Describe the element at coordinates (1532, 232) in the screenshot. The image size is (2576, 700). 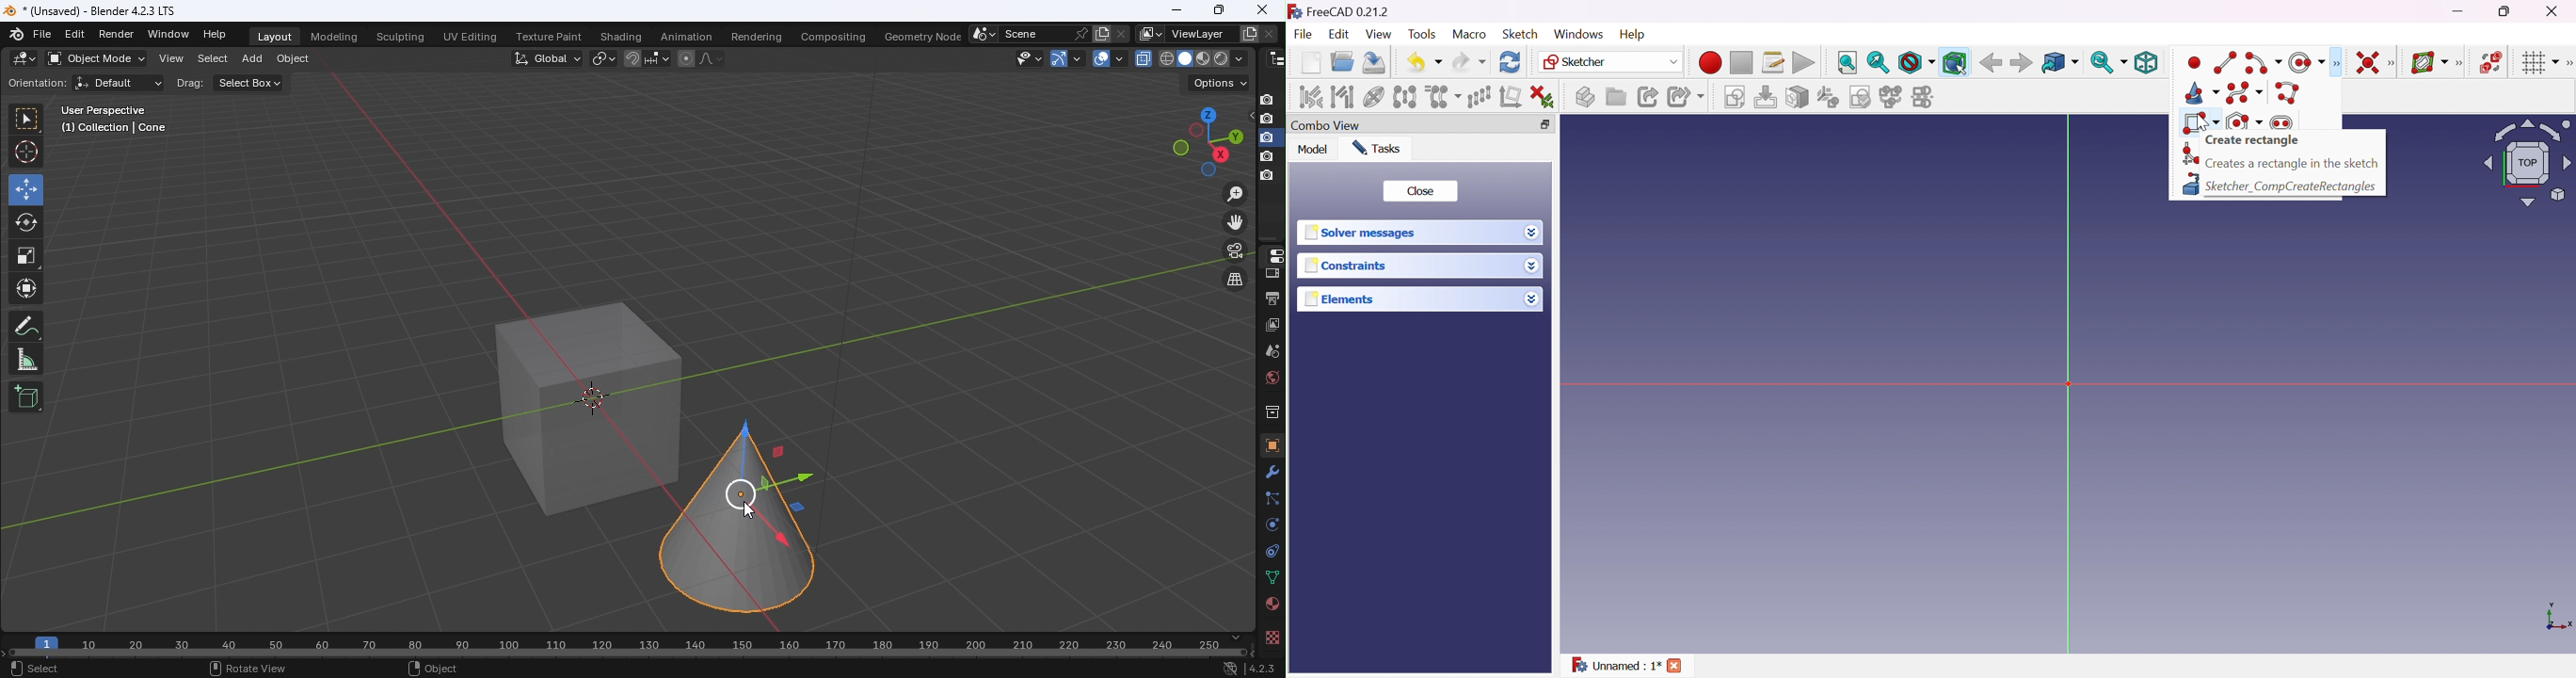
I see `Drop down` at that location.